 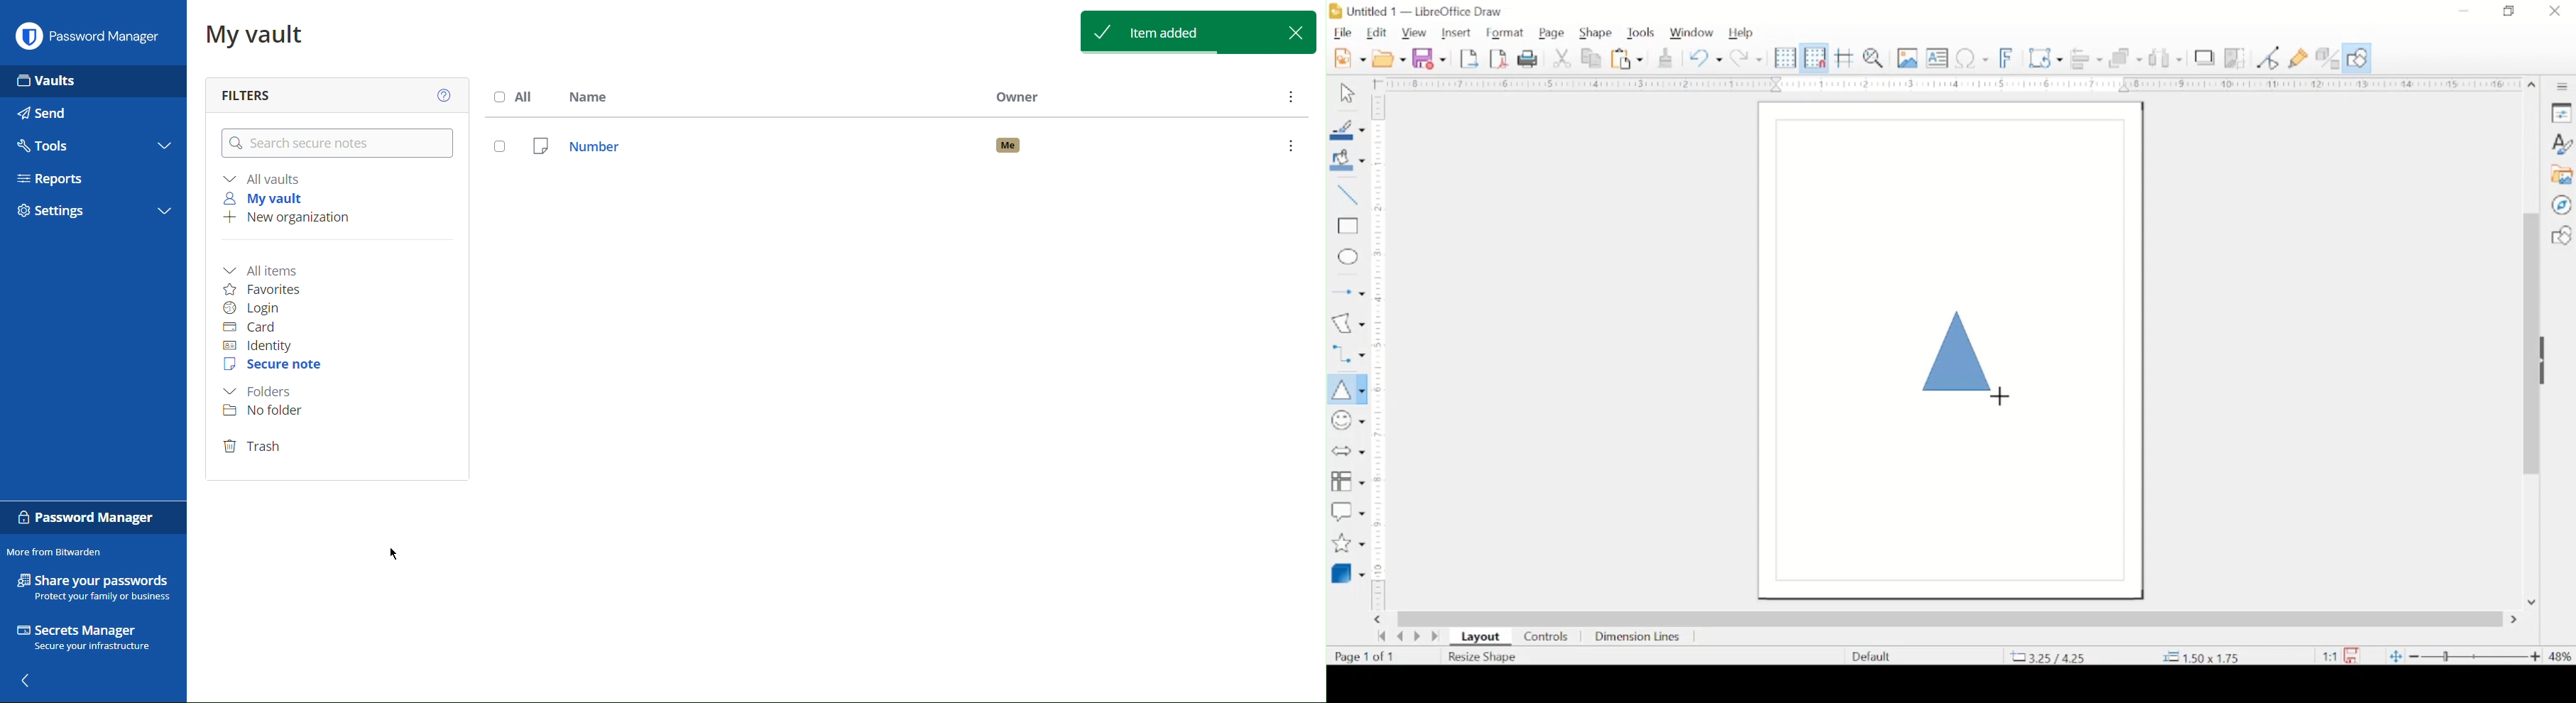 What do you see at coordinates (1742, 33) in the screenshot?
I see `help` at bounding box center [1742, 33].